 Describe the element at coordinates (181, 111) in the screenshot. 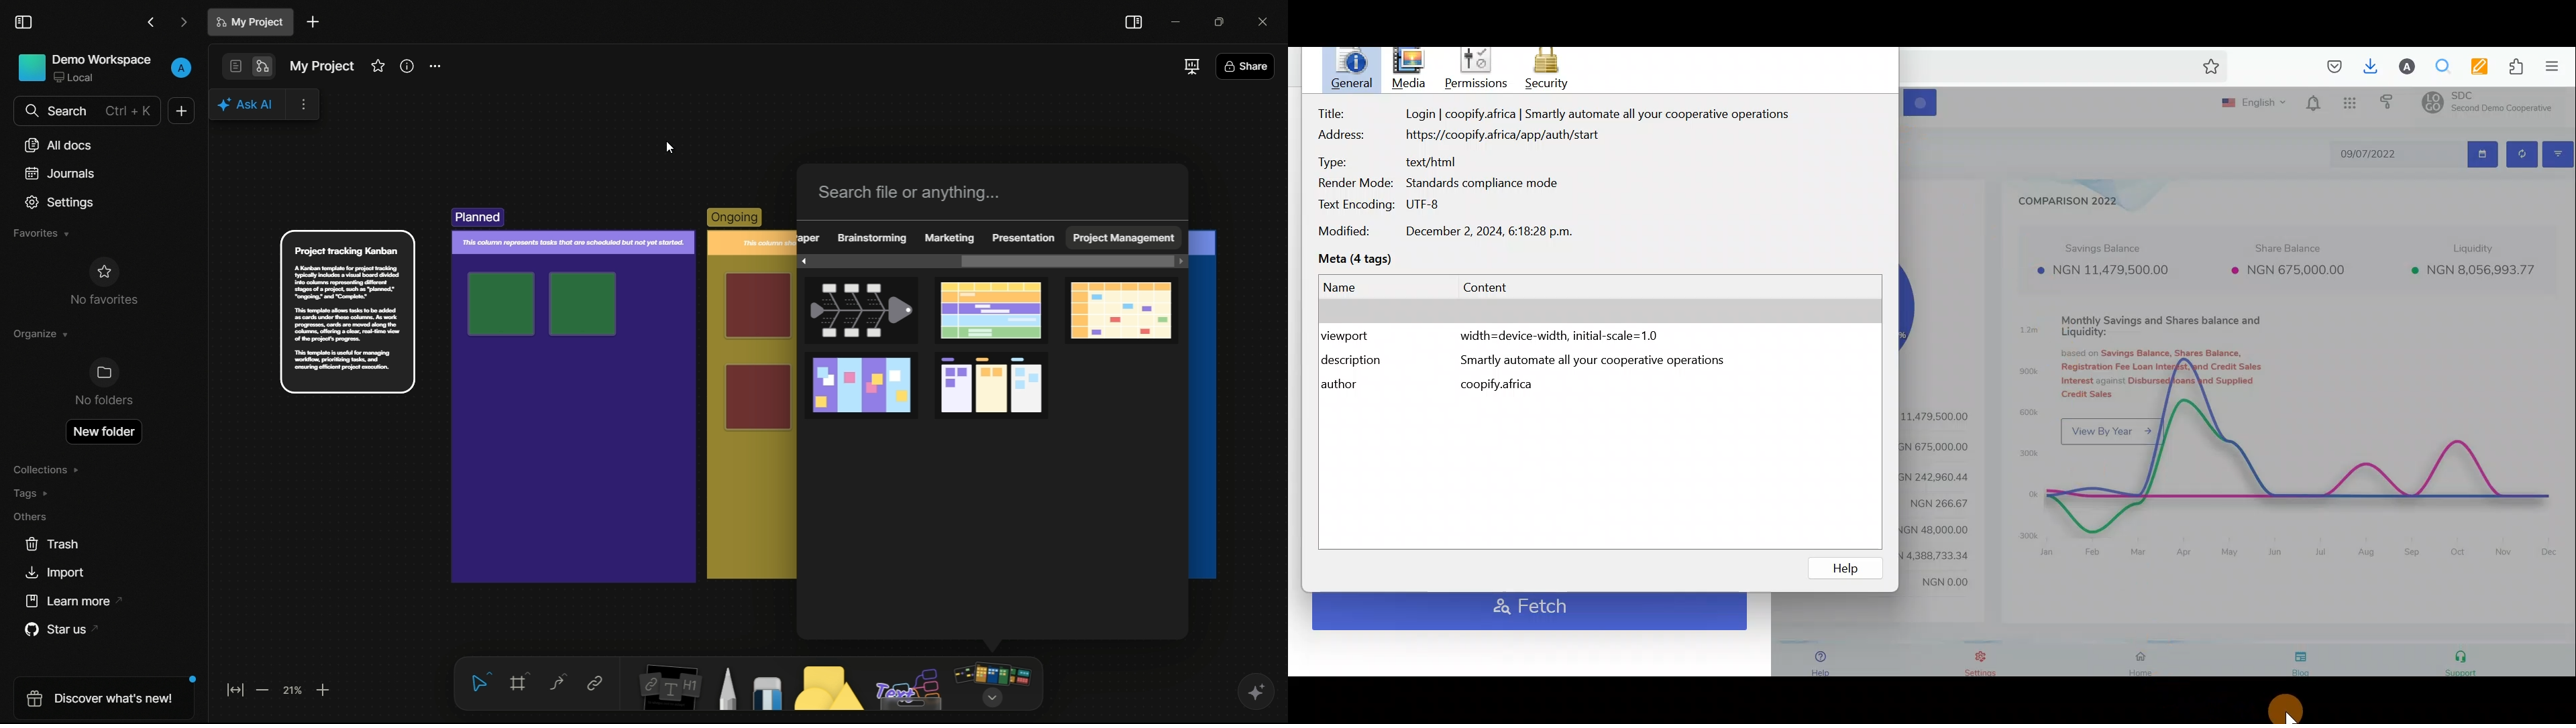

I see `new document` at that location.